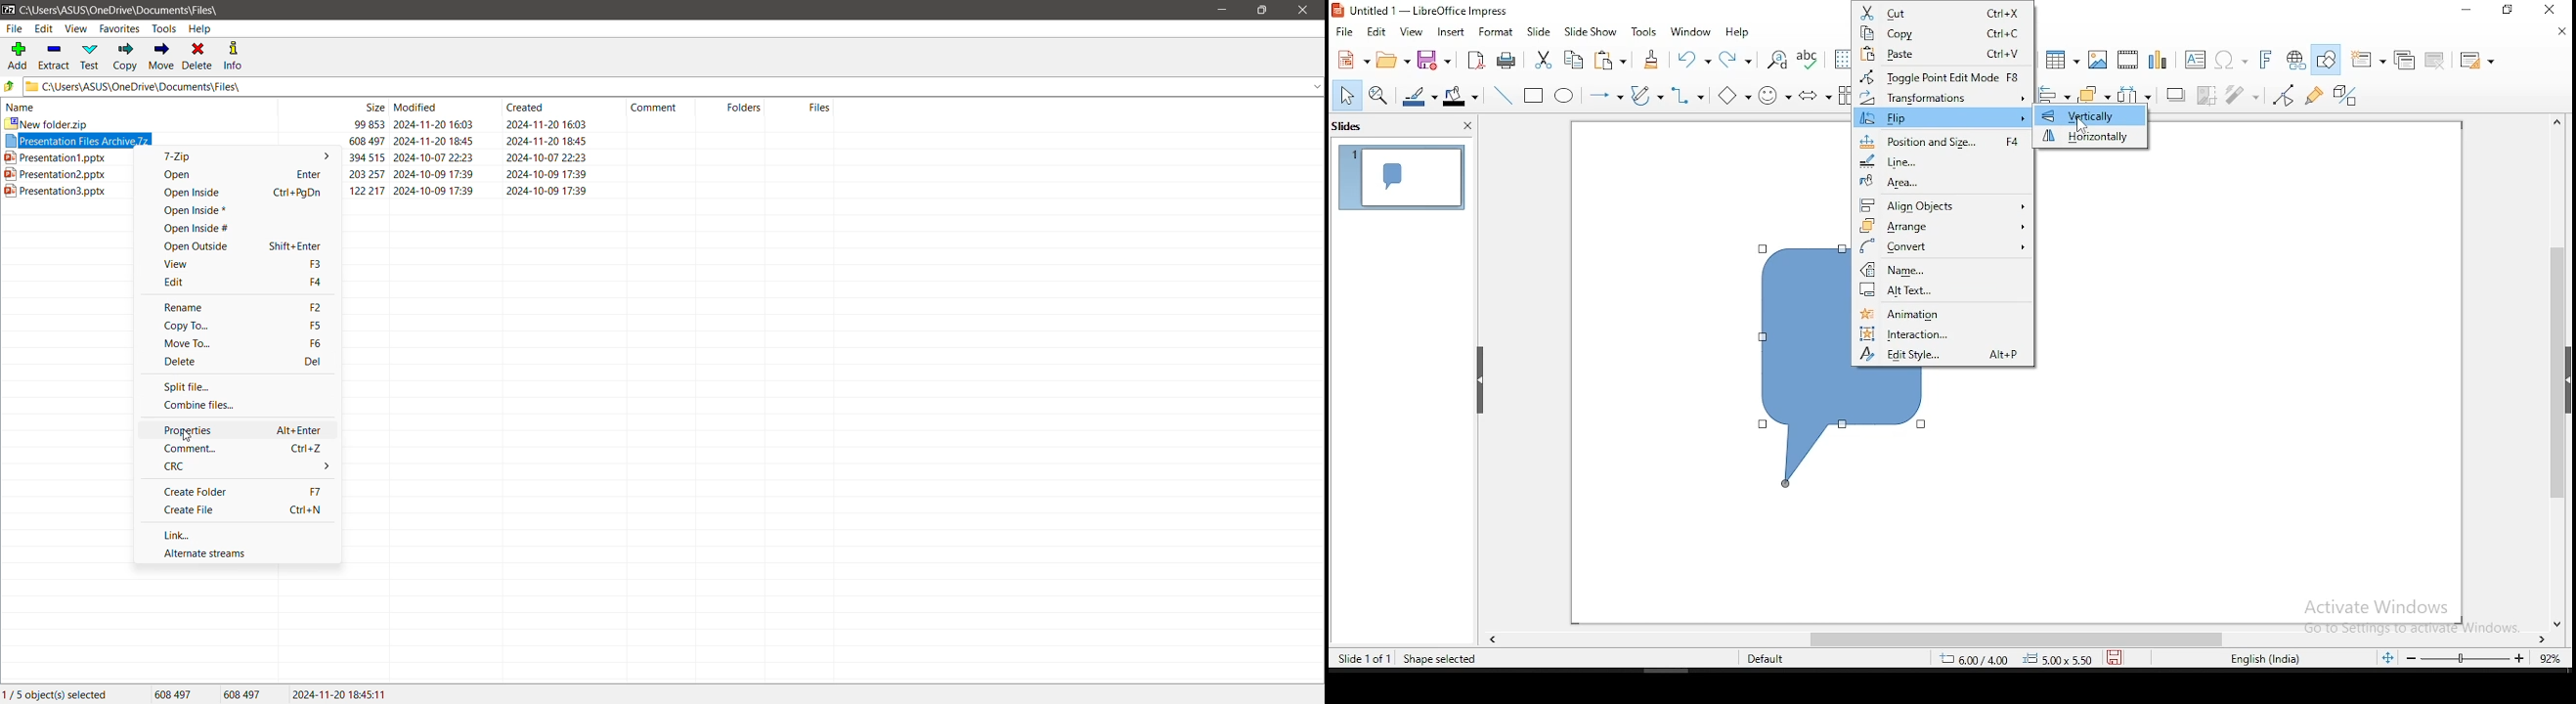 Image resolution: width=2576 pixels, height=728 pixels. What do you see at coordinates (1441, 659) in the screenshot?
I see `shape seleted` at bounding box center [1441, 659].